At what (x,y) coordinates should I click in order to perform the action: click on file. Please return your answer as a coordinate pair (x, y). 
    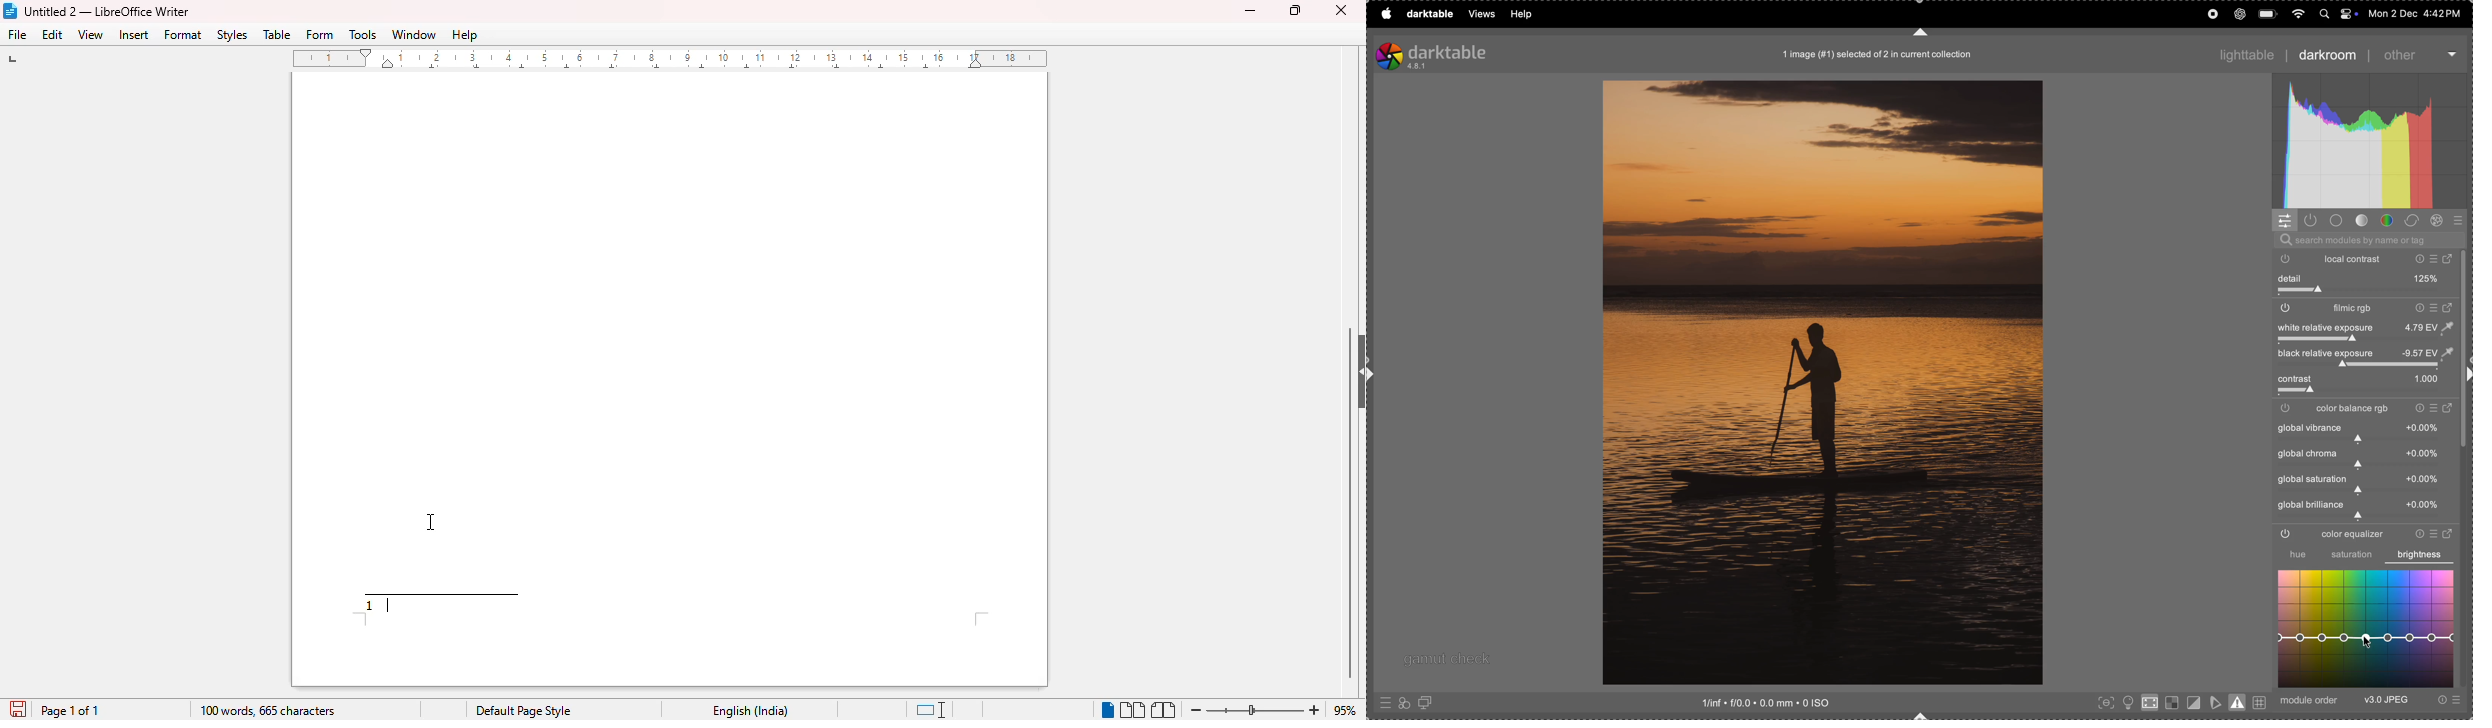
    Looking at the image, I should click on (18, 34).